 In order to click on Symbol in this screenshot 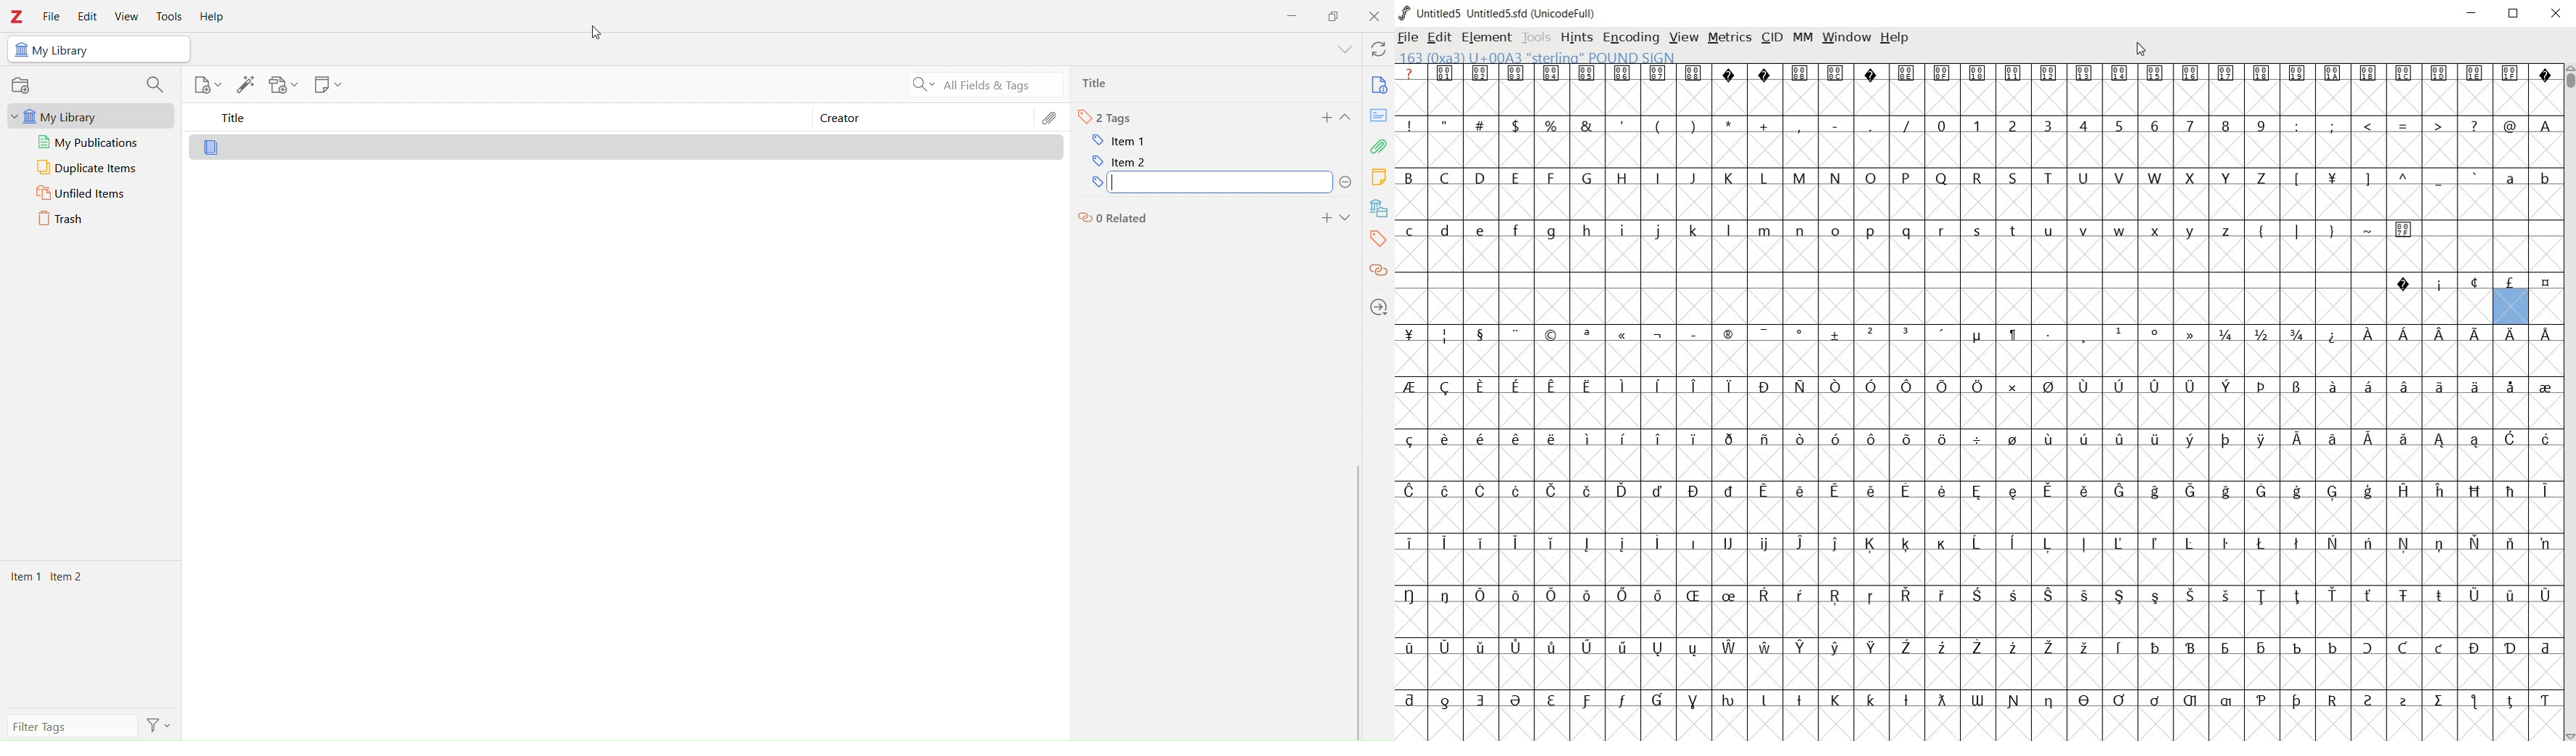, I will do `click(2260, 491)`.